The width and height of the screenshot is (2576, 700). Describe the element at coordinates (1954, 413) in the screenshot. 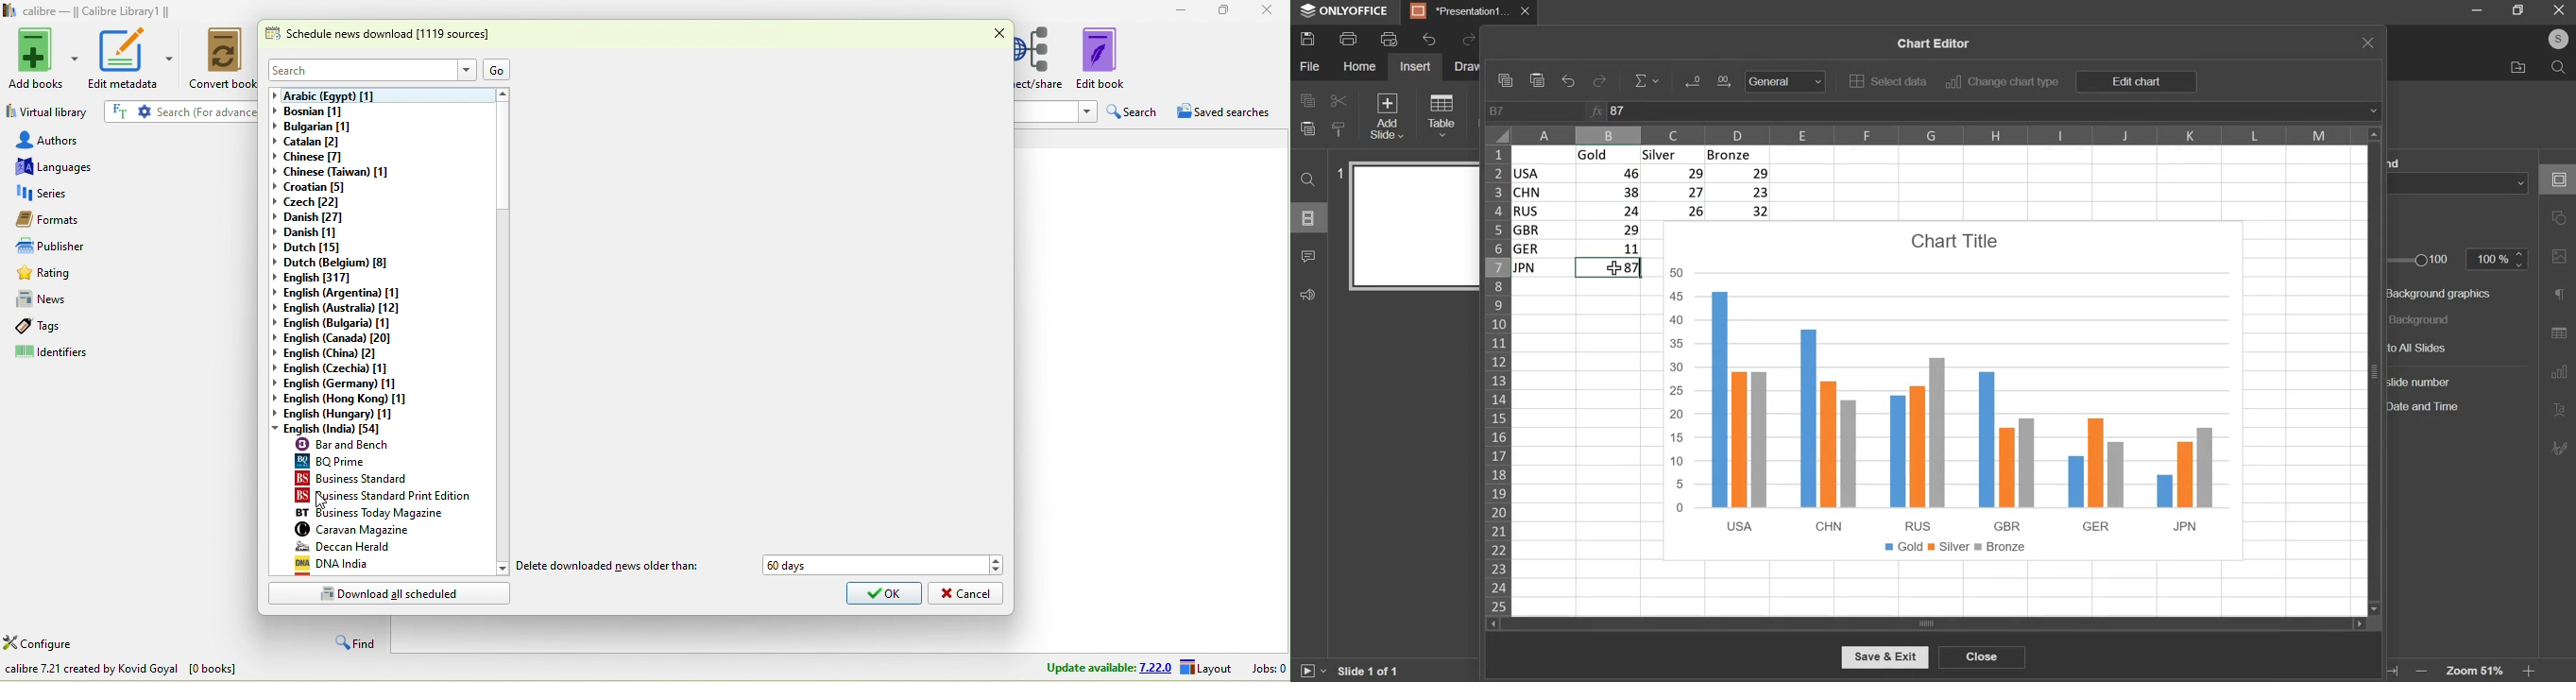

I see `chart` at that location.